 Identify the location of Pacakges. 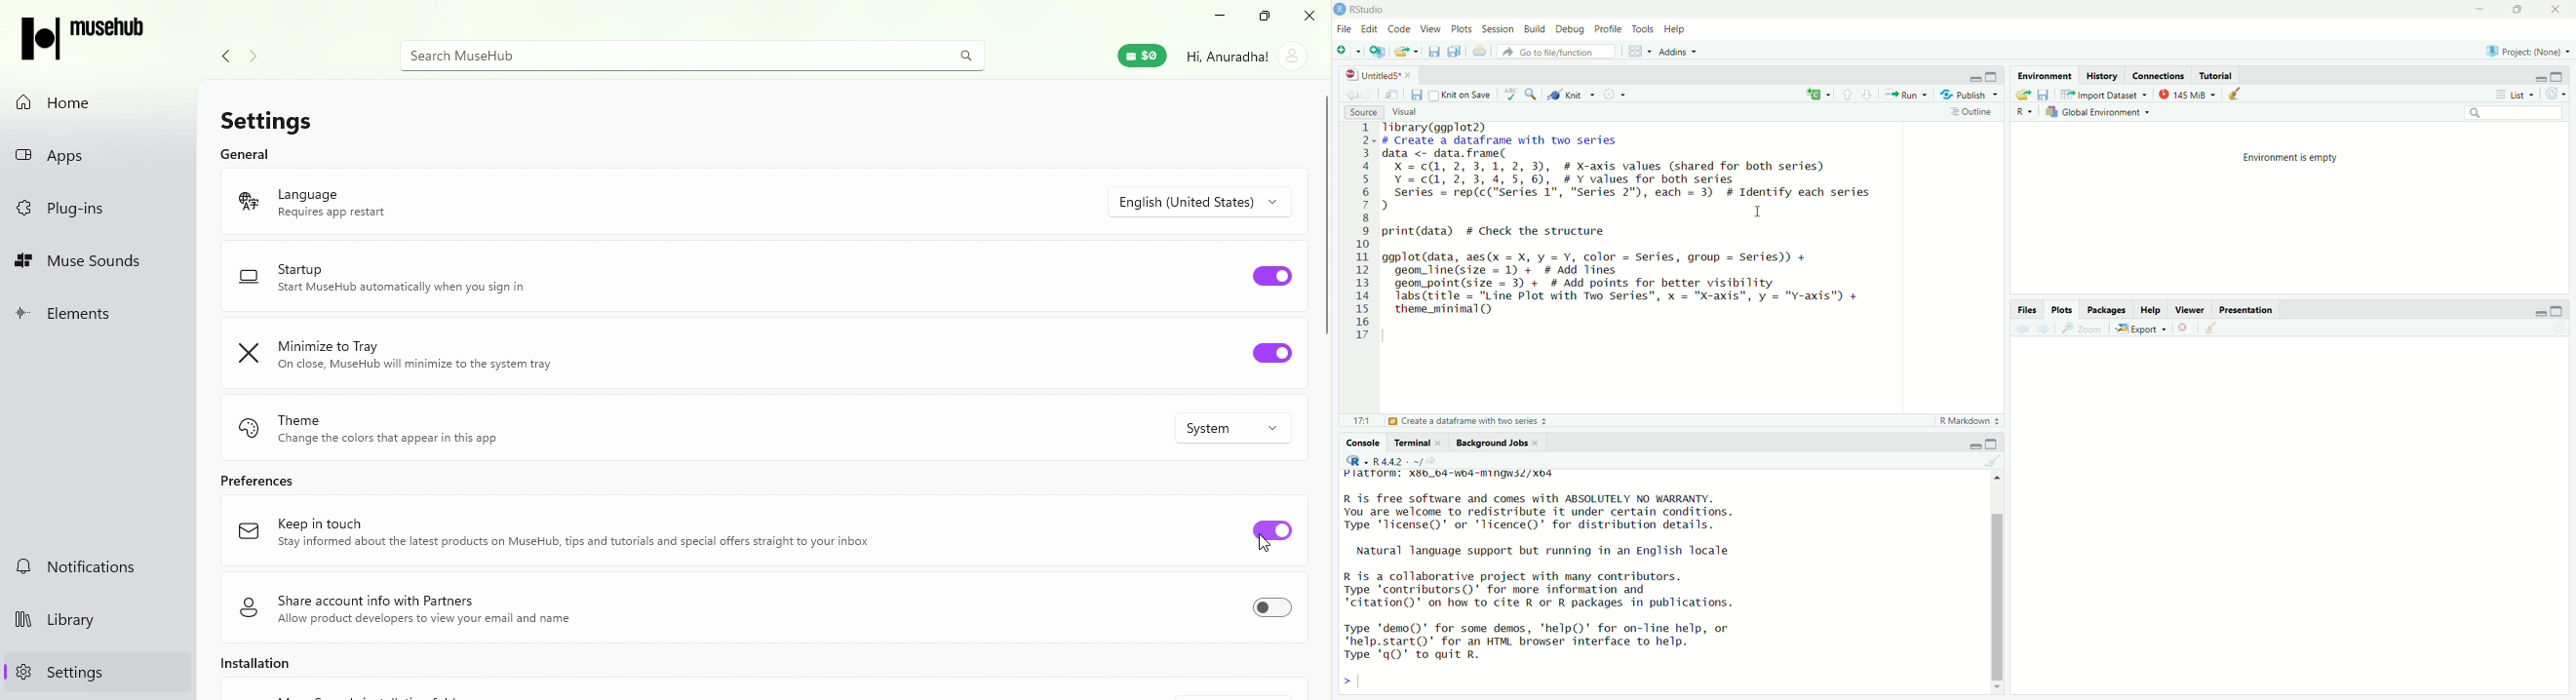
(2105, 309).